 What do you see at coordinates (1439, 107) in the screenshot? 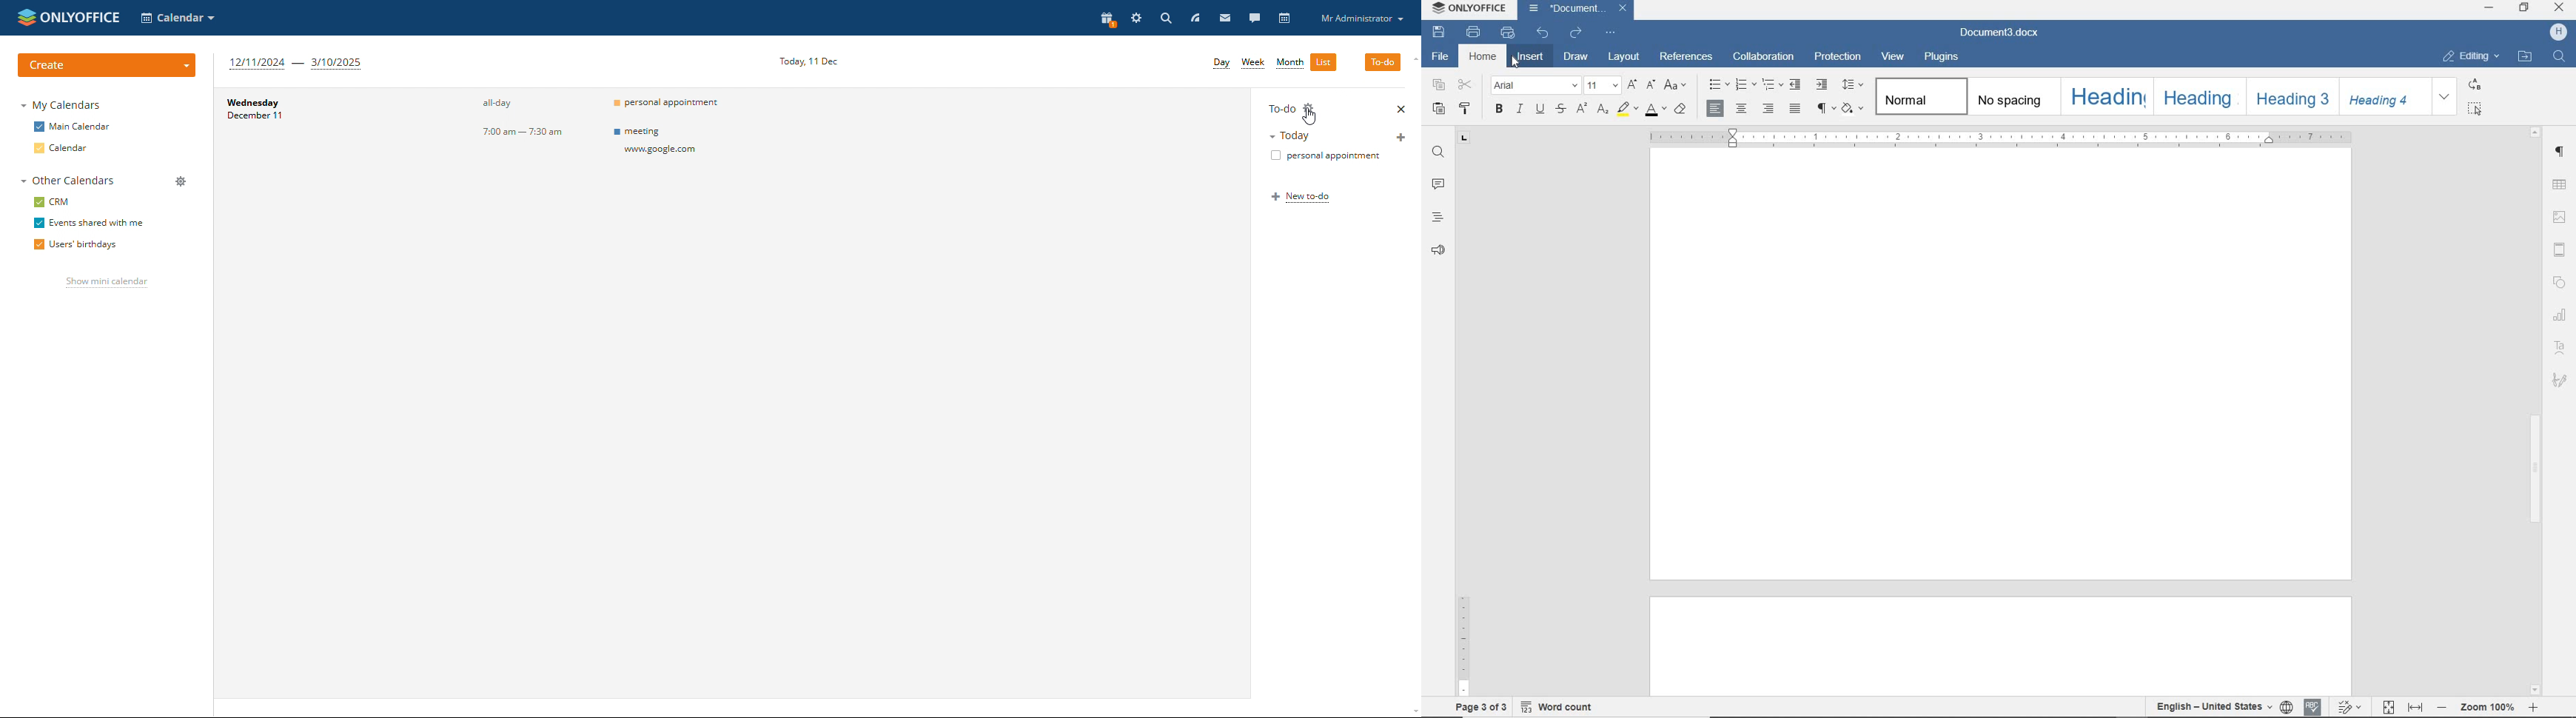
I see `PASTE` at bounding box center [1439, 107].